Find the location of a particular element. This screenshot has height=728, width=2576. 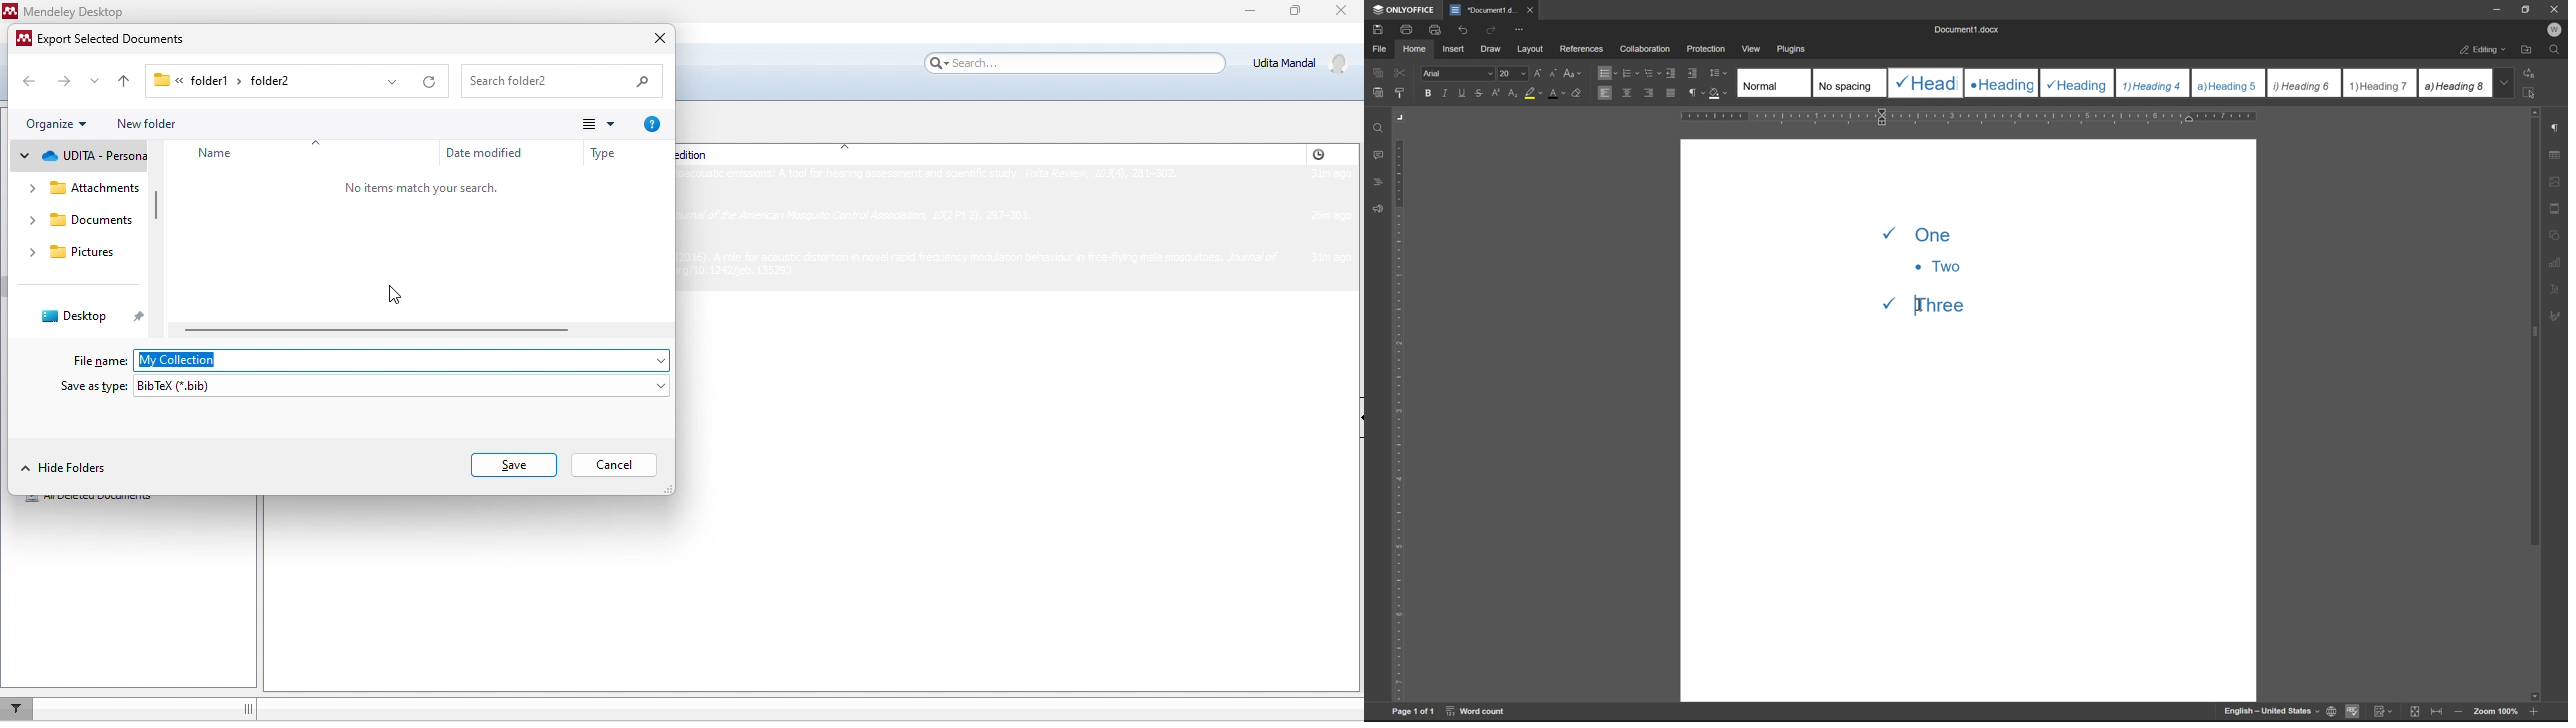

organize is located at coordinates (62, 124).